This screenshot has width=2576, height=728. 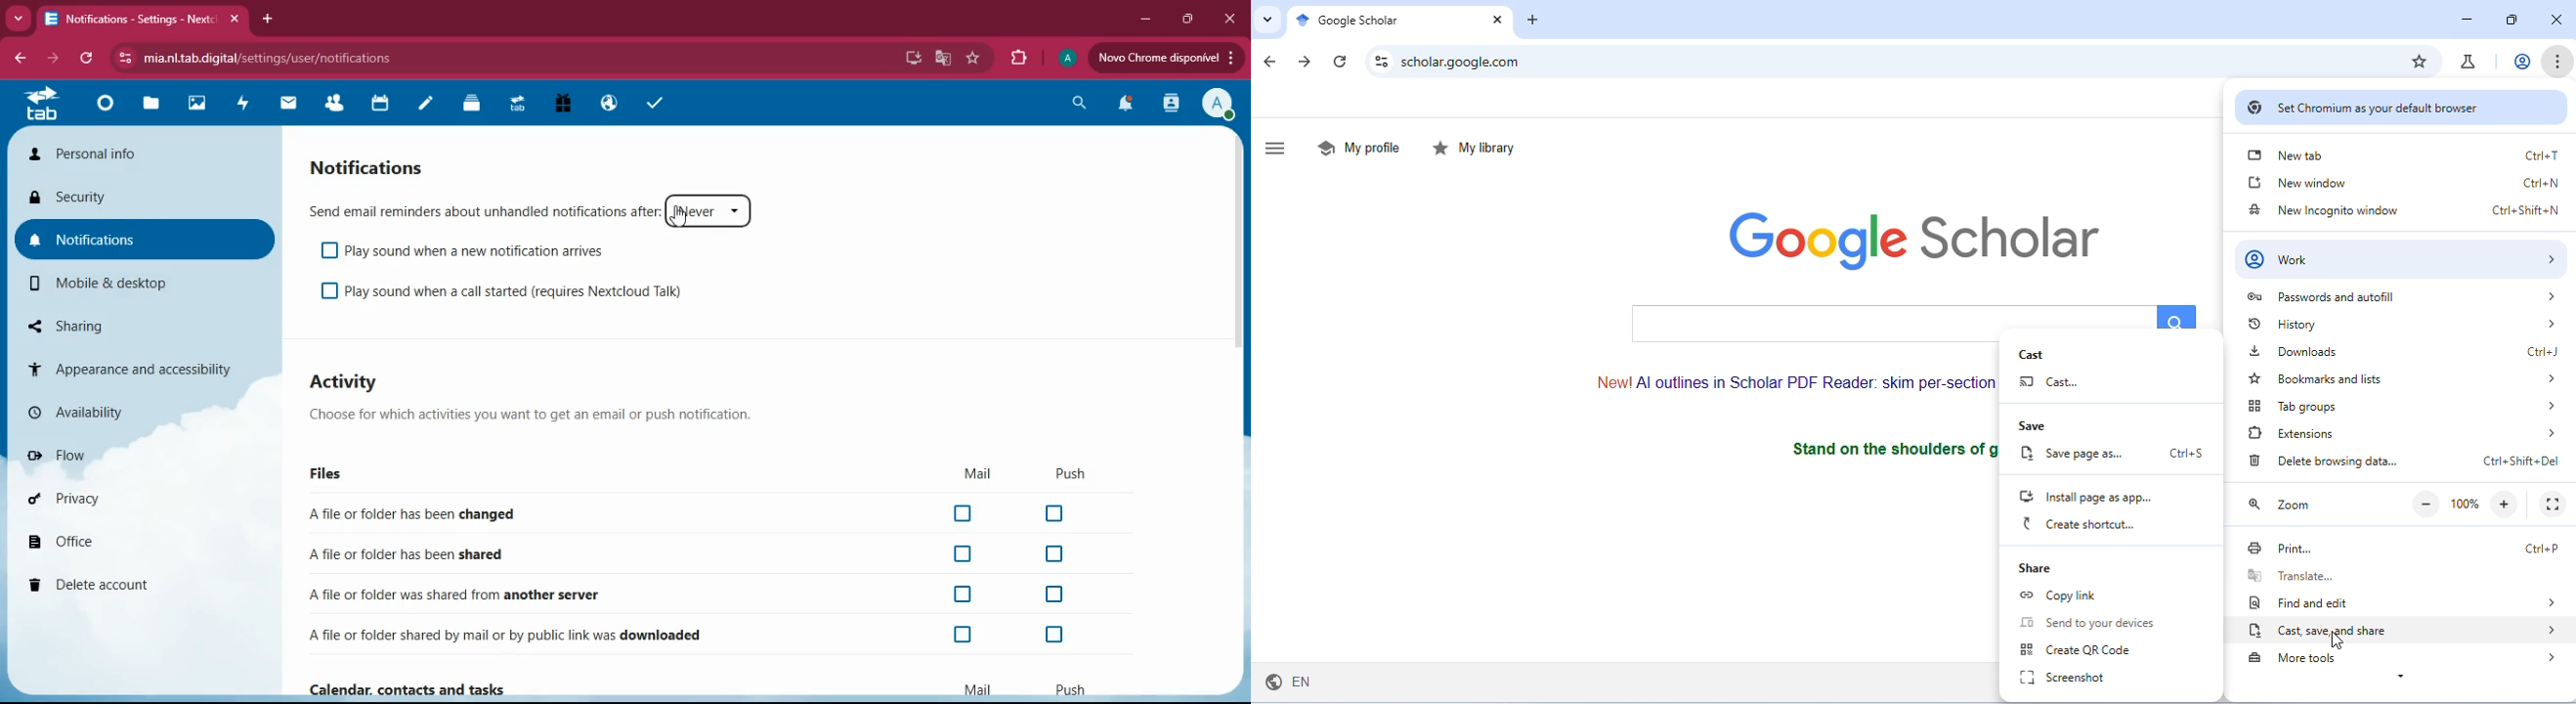 I want to click on playsound, so click(x=485, y=250).